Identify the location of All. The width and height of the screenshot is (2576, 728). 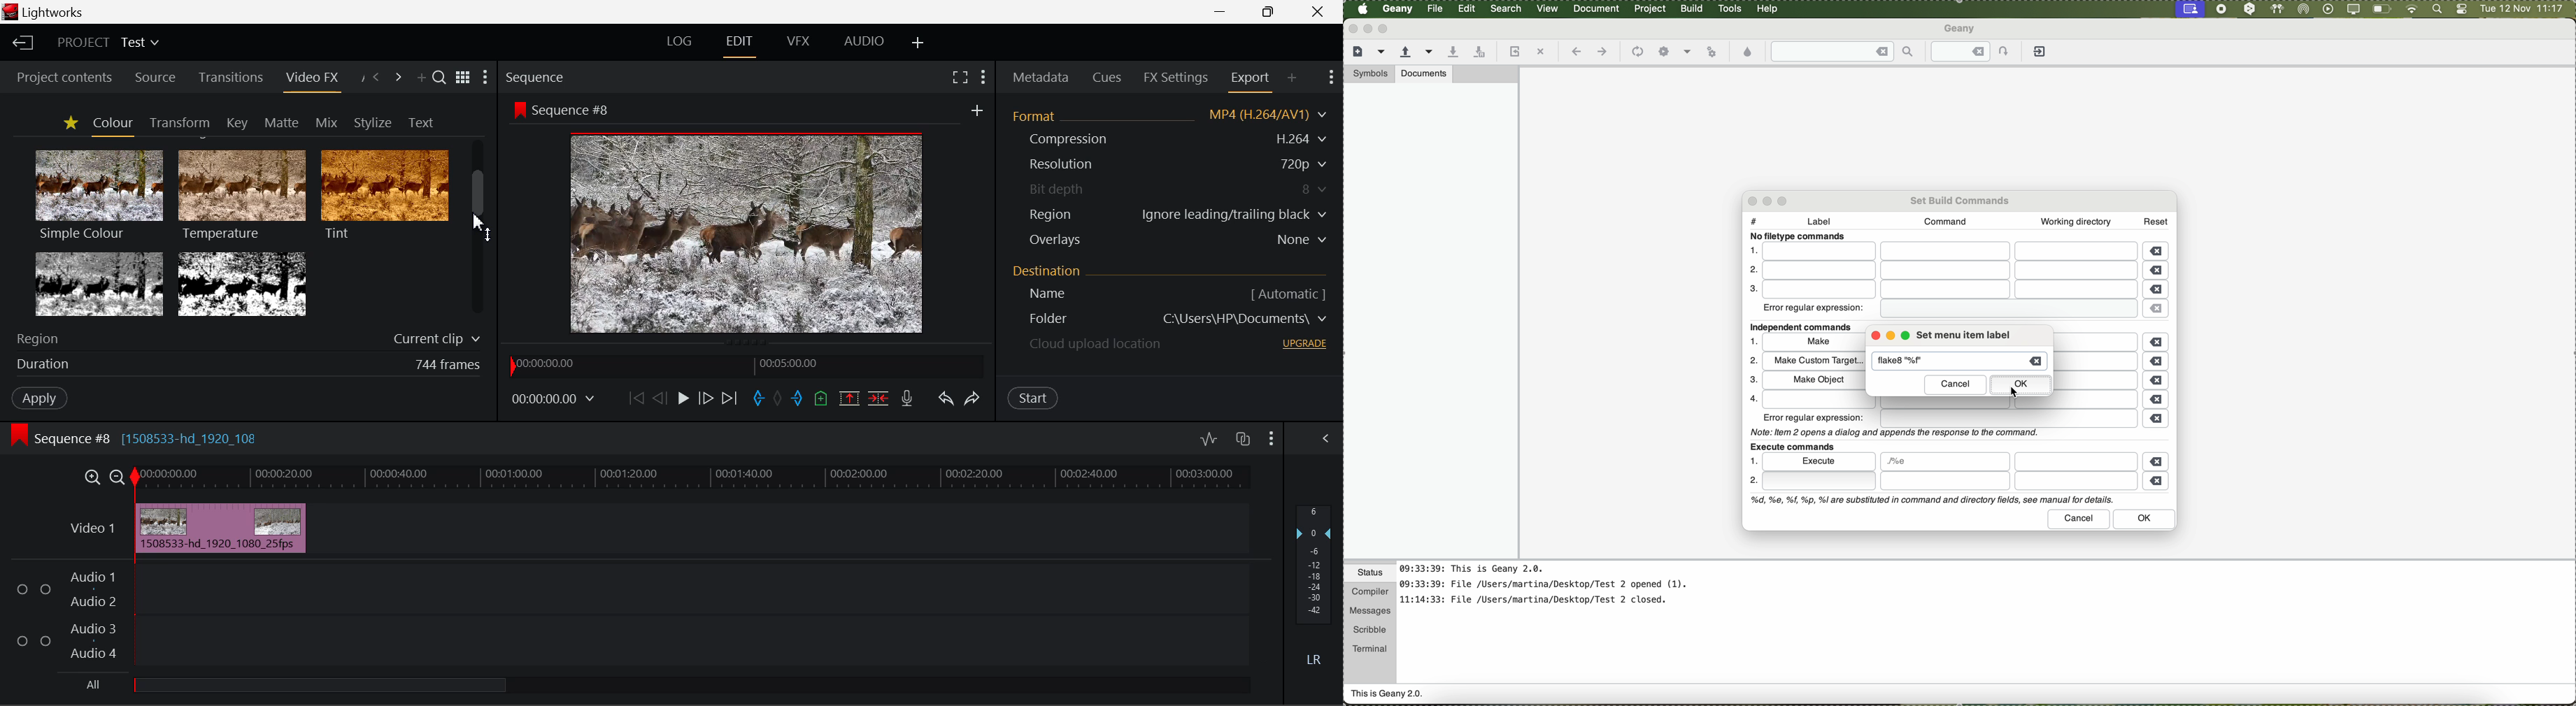
(94, 684).